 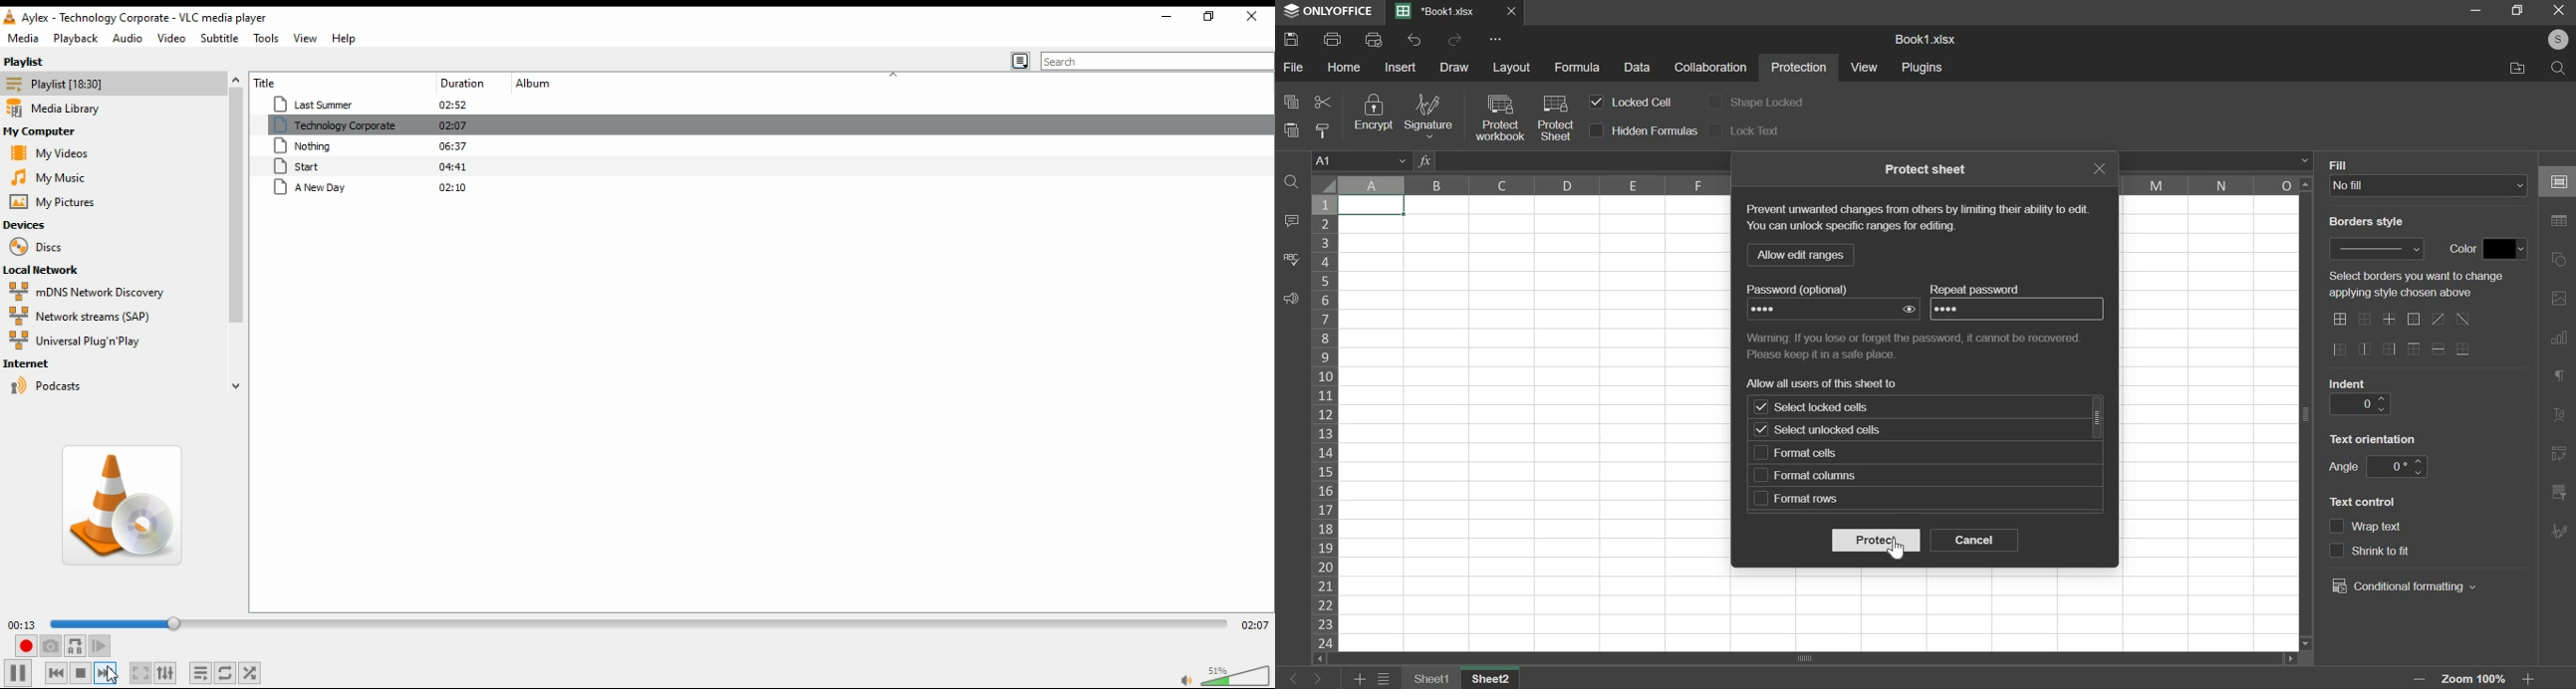 What do you see at coordinates (1317, 679) in the screenshot?
I see `right` at bounding box center [1317, 679].